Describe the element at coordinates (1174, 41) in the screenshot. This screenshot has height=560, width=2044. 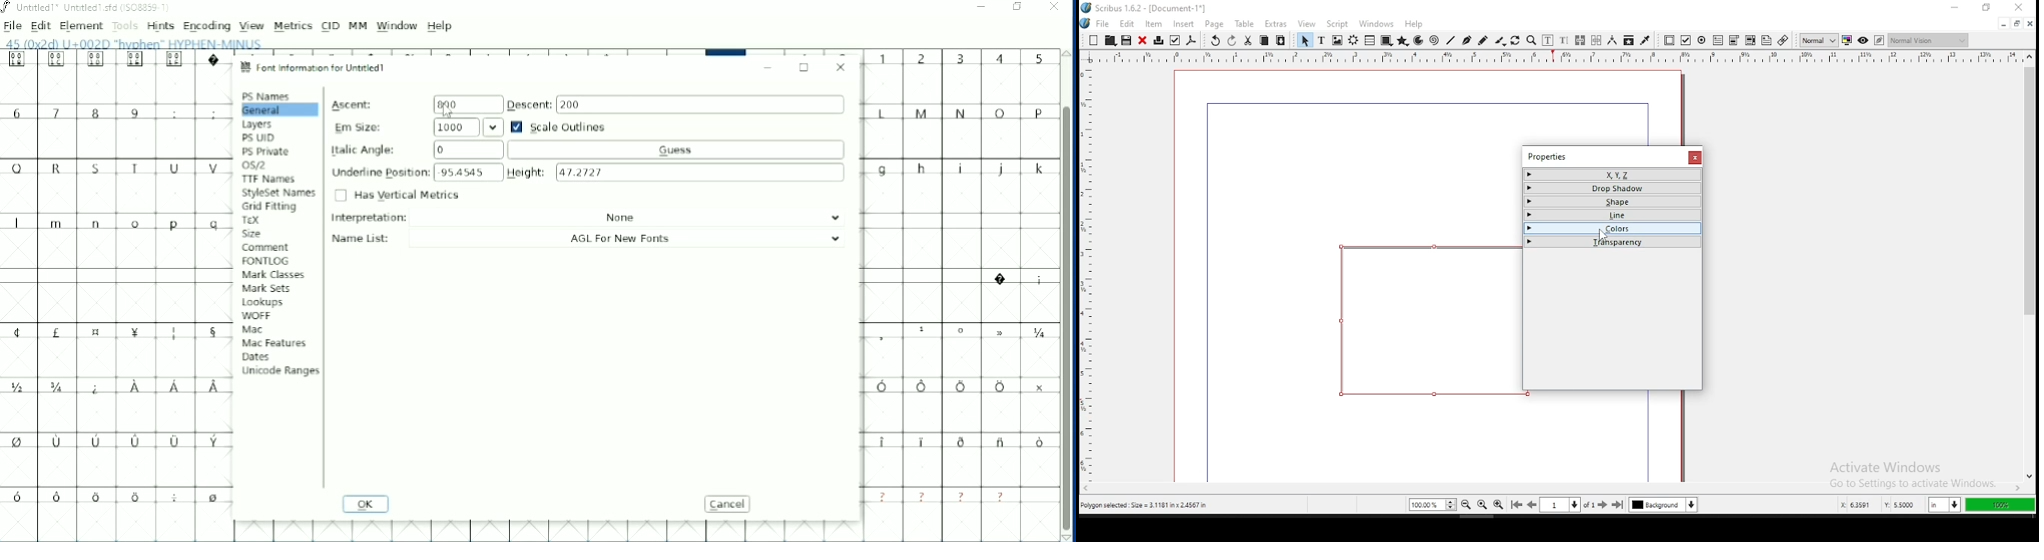
I see `preflight verifier` at that location.